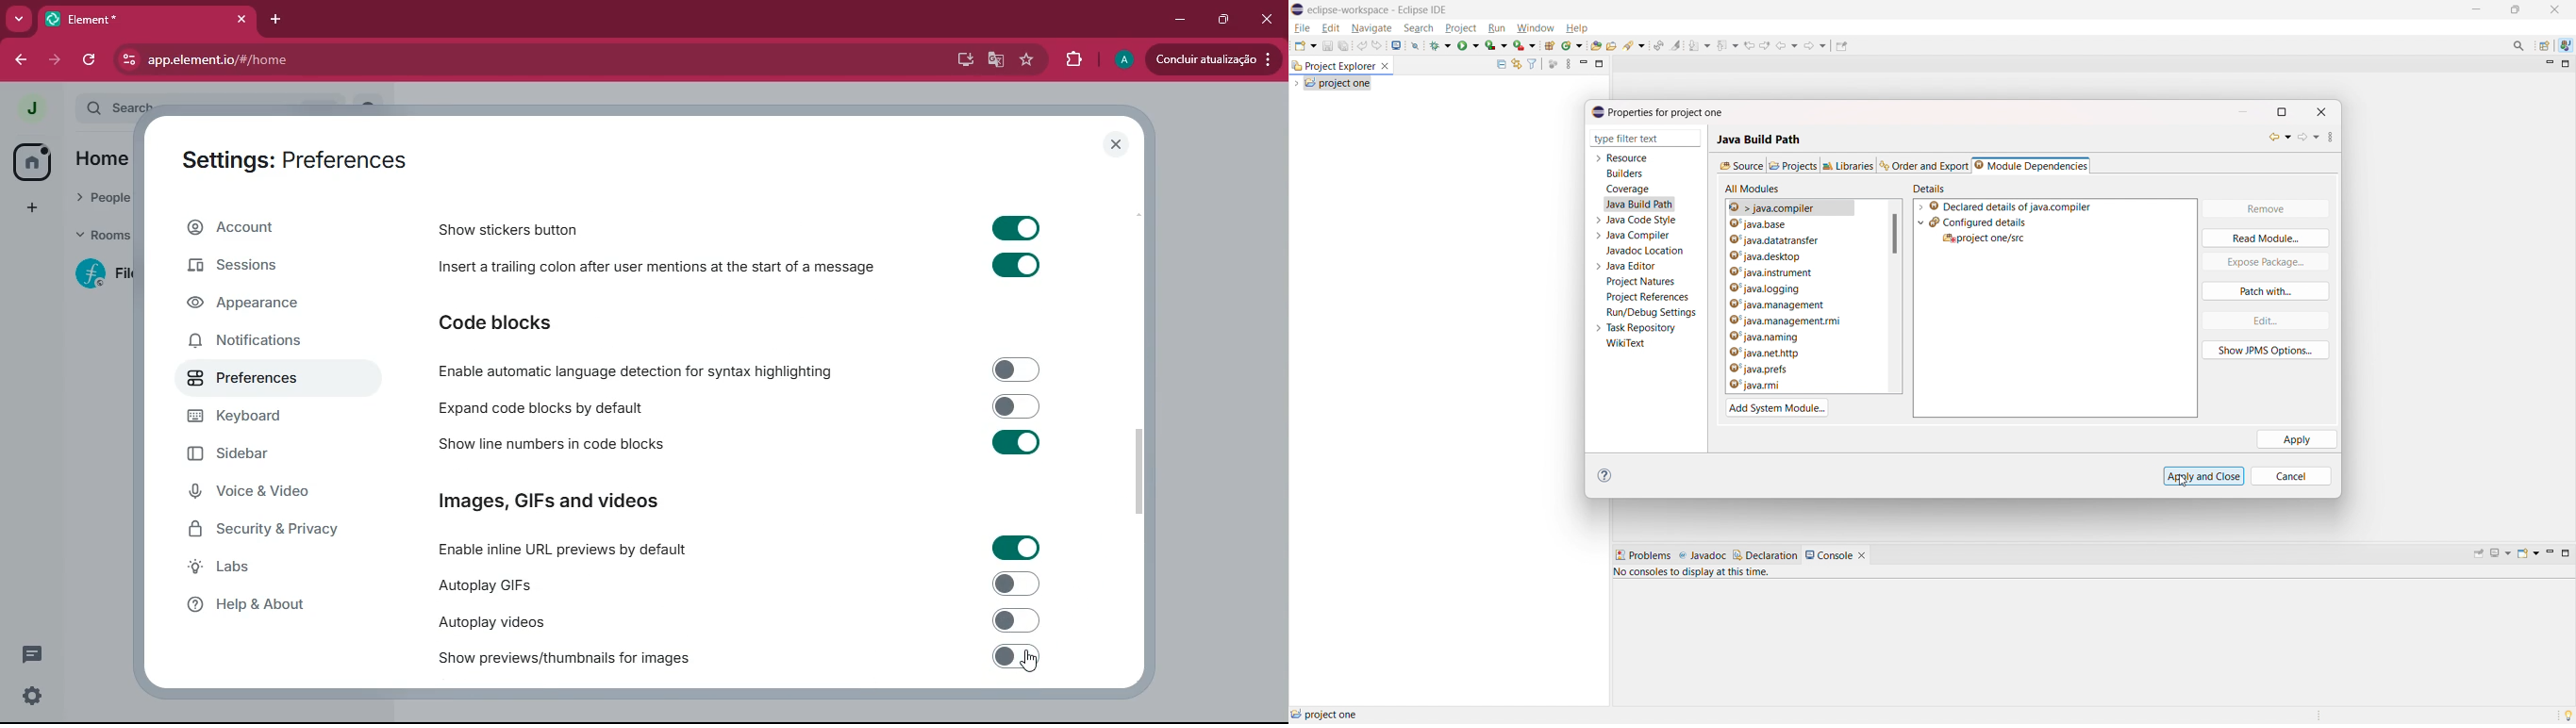 The image size is (2576, 728). Describe the element at coordinates (274, 532) in the screenshot. I see `Security & Privacy` at that location.